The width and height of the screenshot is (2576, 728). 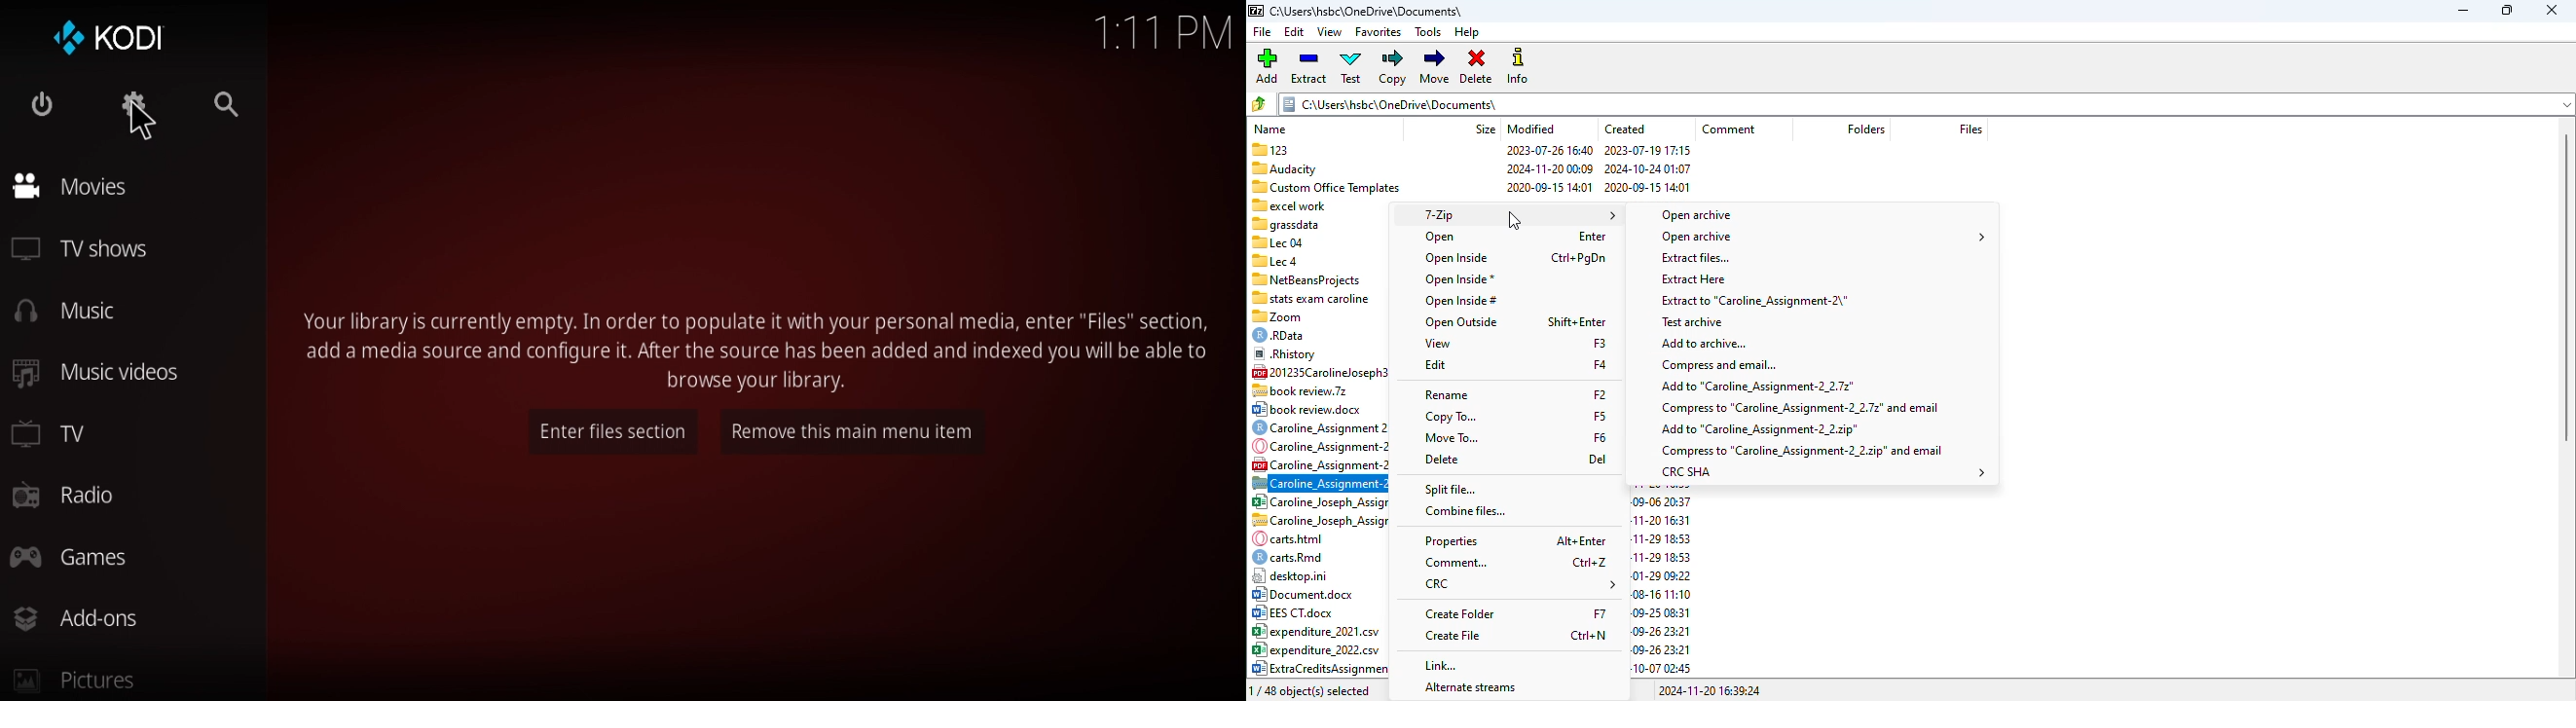 What do you see at coordinates (1626, 129) in the screenshot?
I see `created` at bounding box center [1626, 129].